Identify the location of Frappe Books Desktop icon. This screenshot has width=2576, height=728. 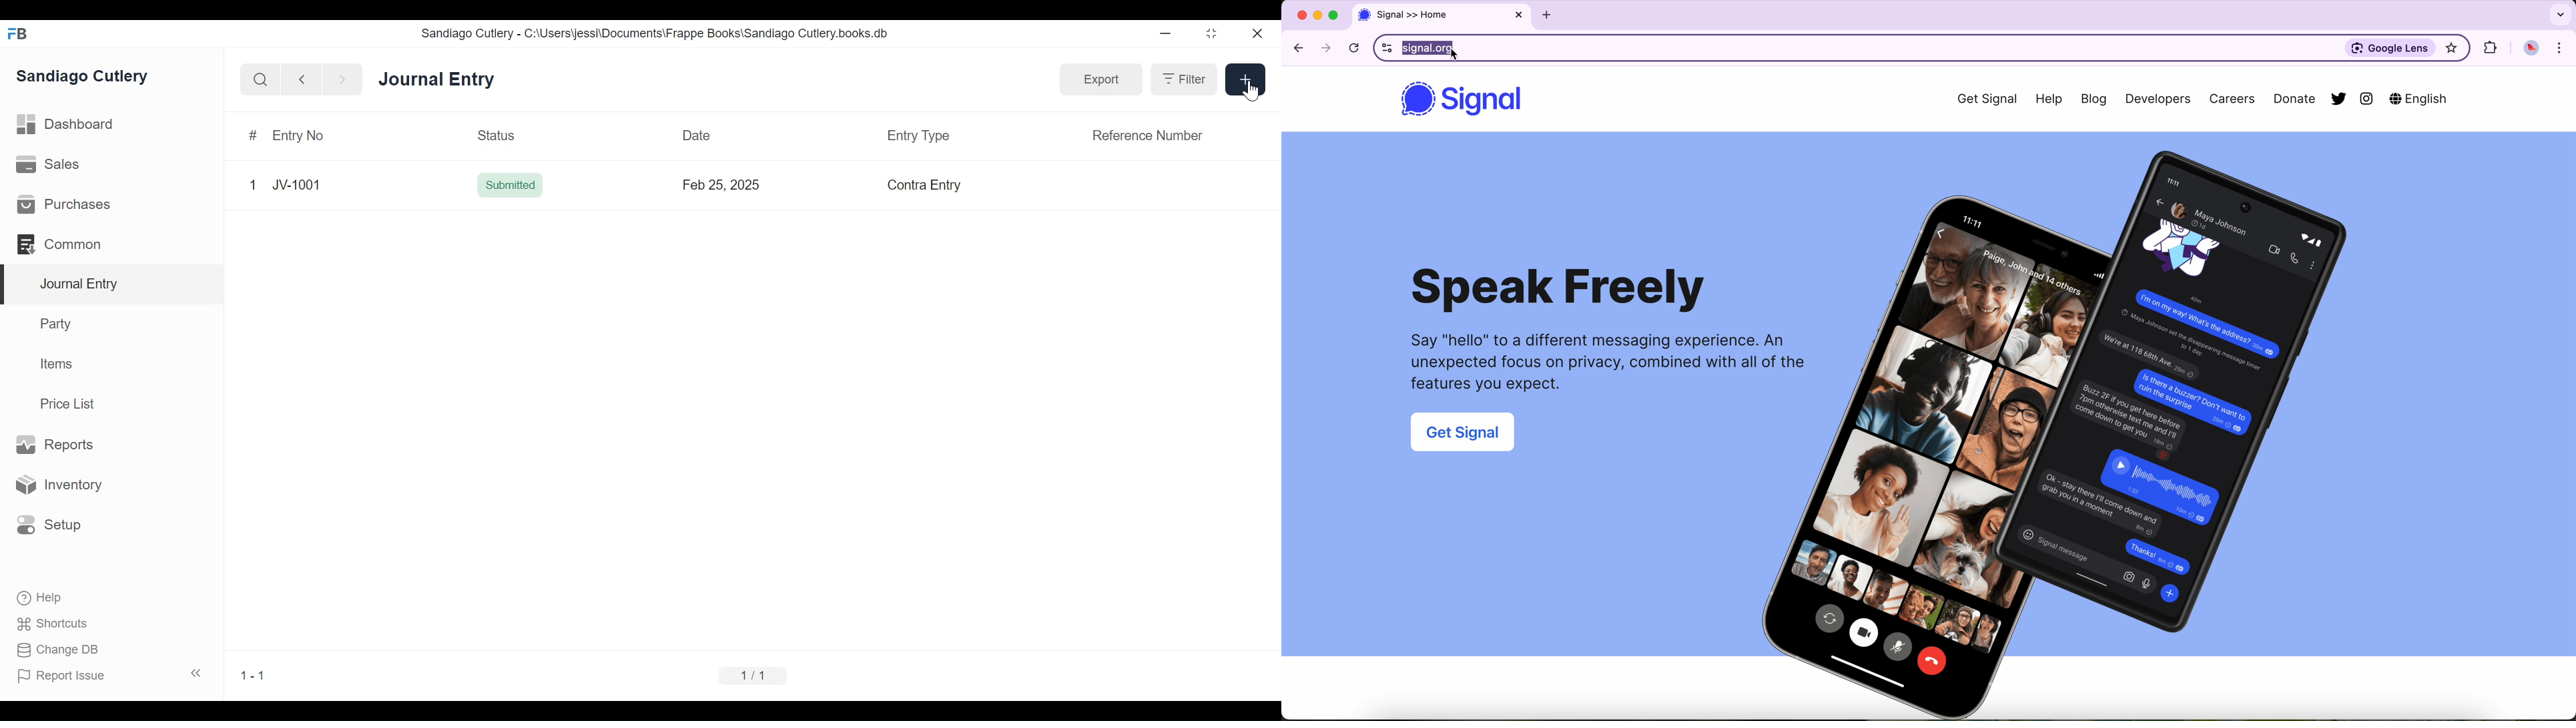
(17, 33).